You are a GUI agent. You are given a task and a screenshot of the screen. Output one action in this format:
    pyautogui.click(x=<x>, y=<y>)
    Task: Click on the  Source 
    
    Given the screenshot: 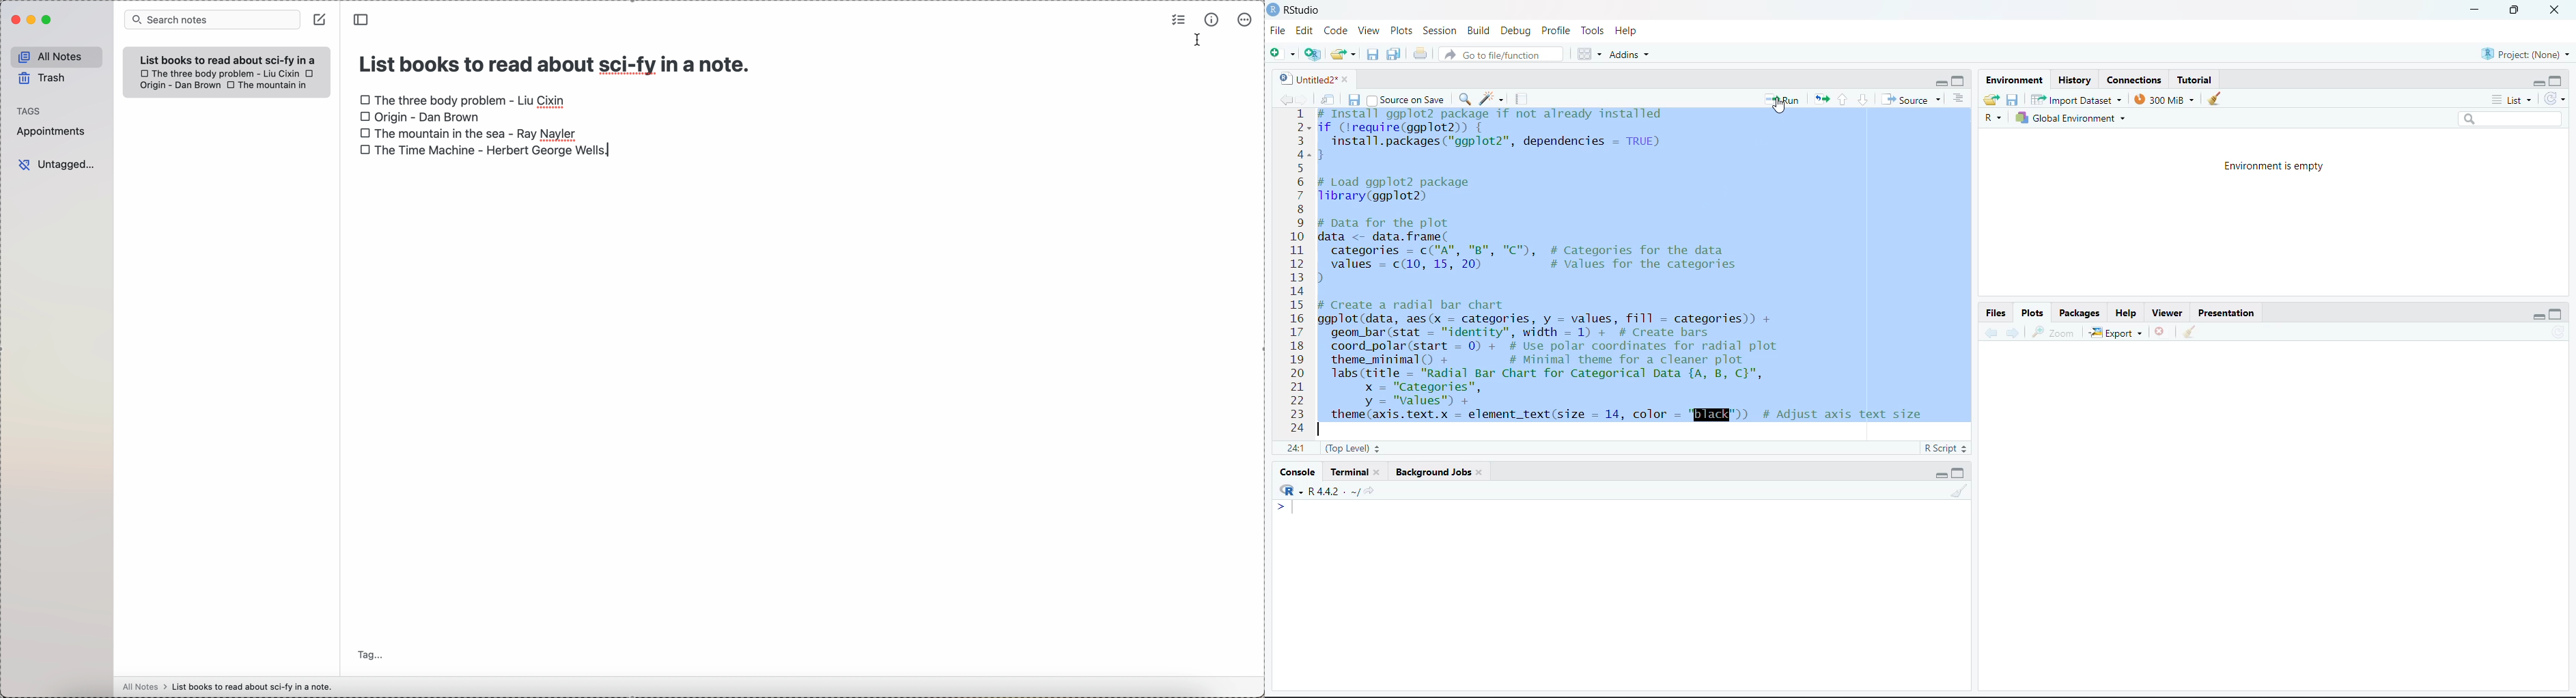 What is the action you would take?
    pyautogui.click(x=1914, y=100)
    